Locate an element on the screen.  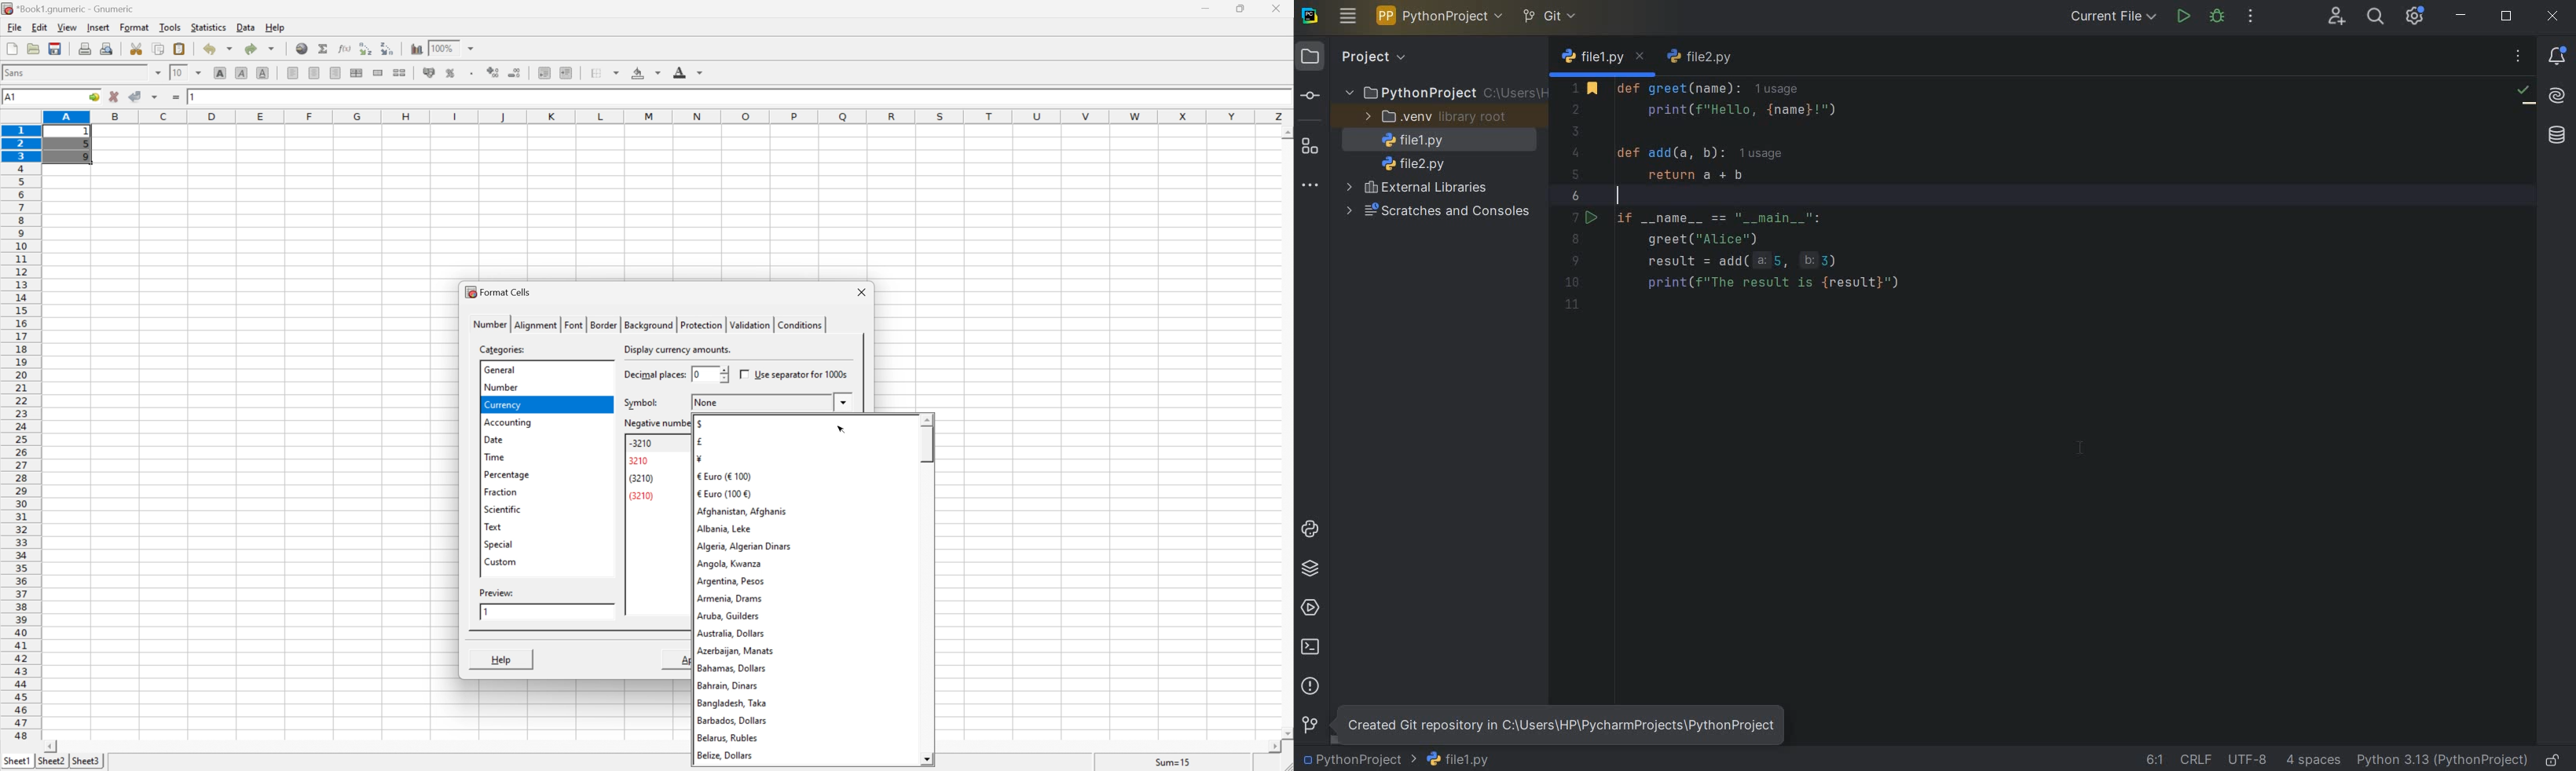
general is located at coordinates (500, 368).